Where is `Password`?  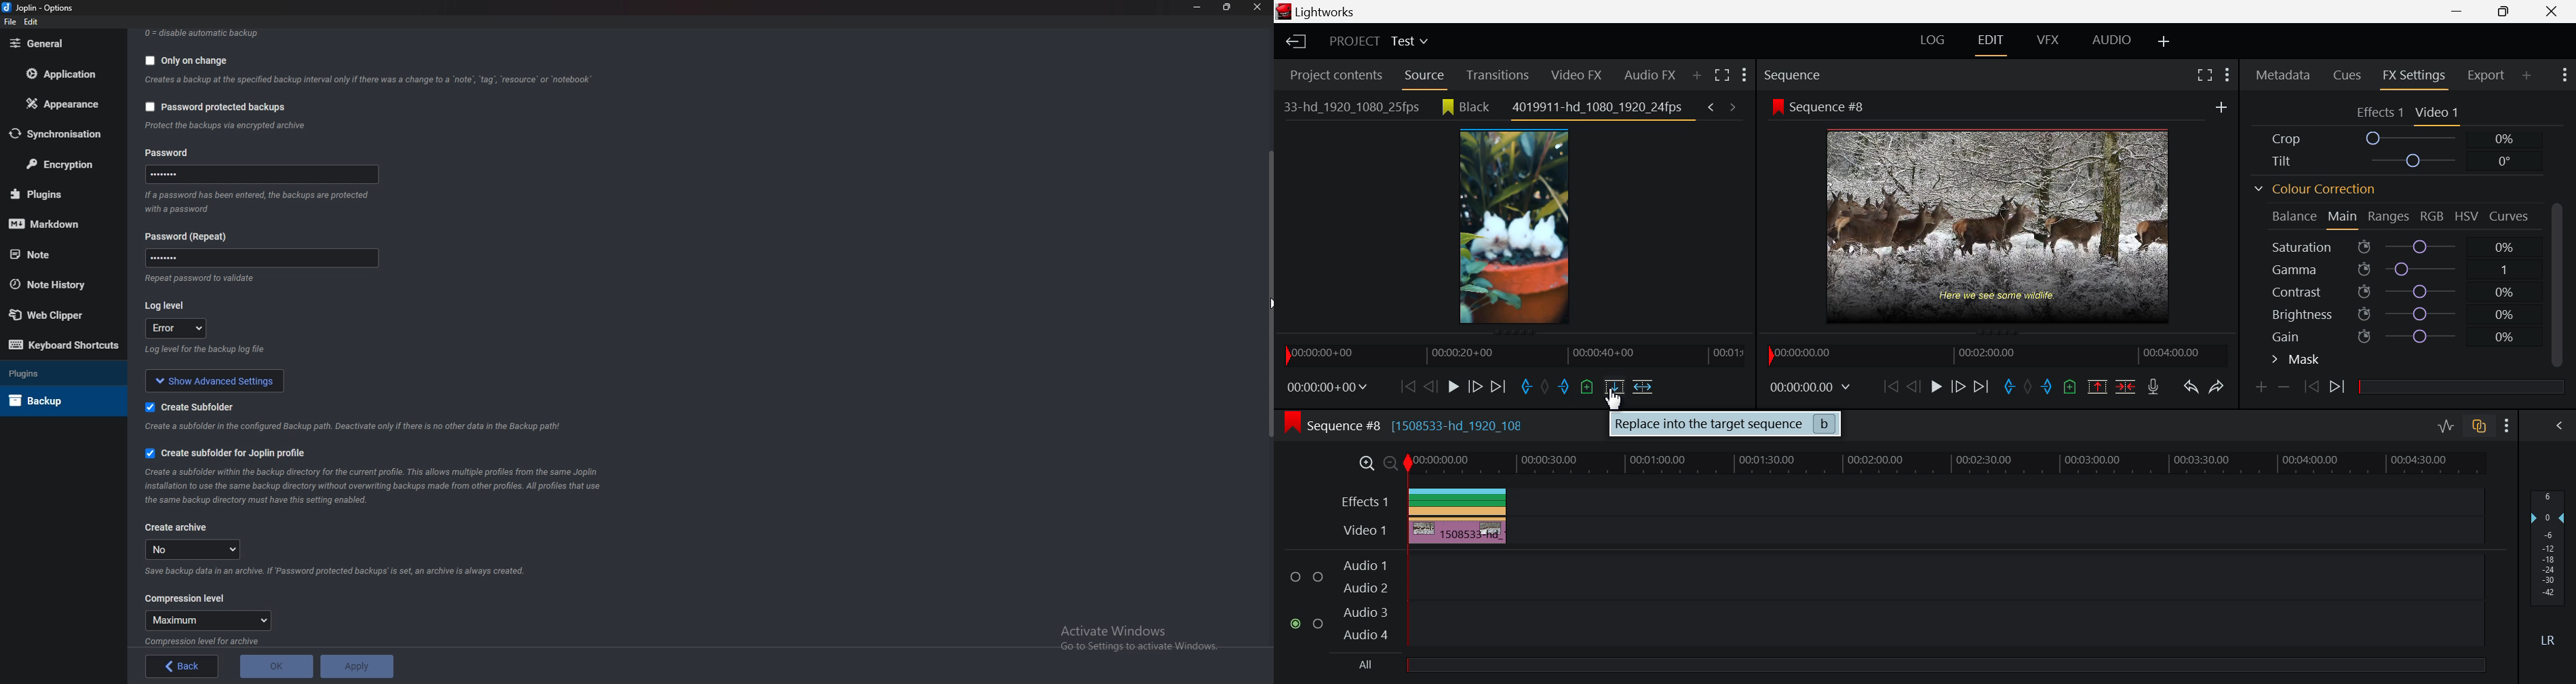 Password is located at coordinates (187, 235).